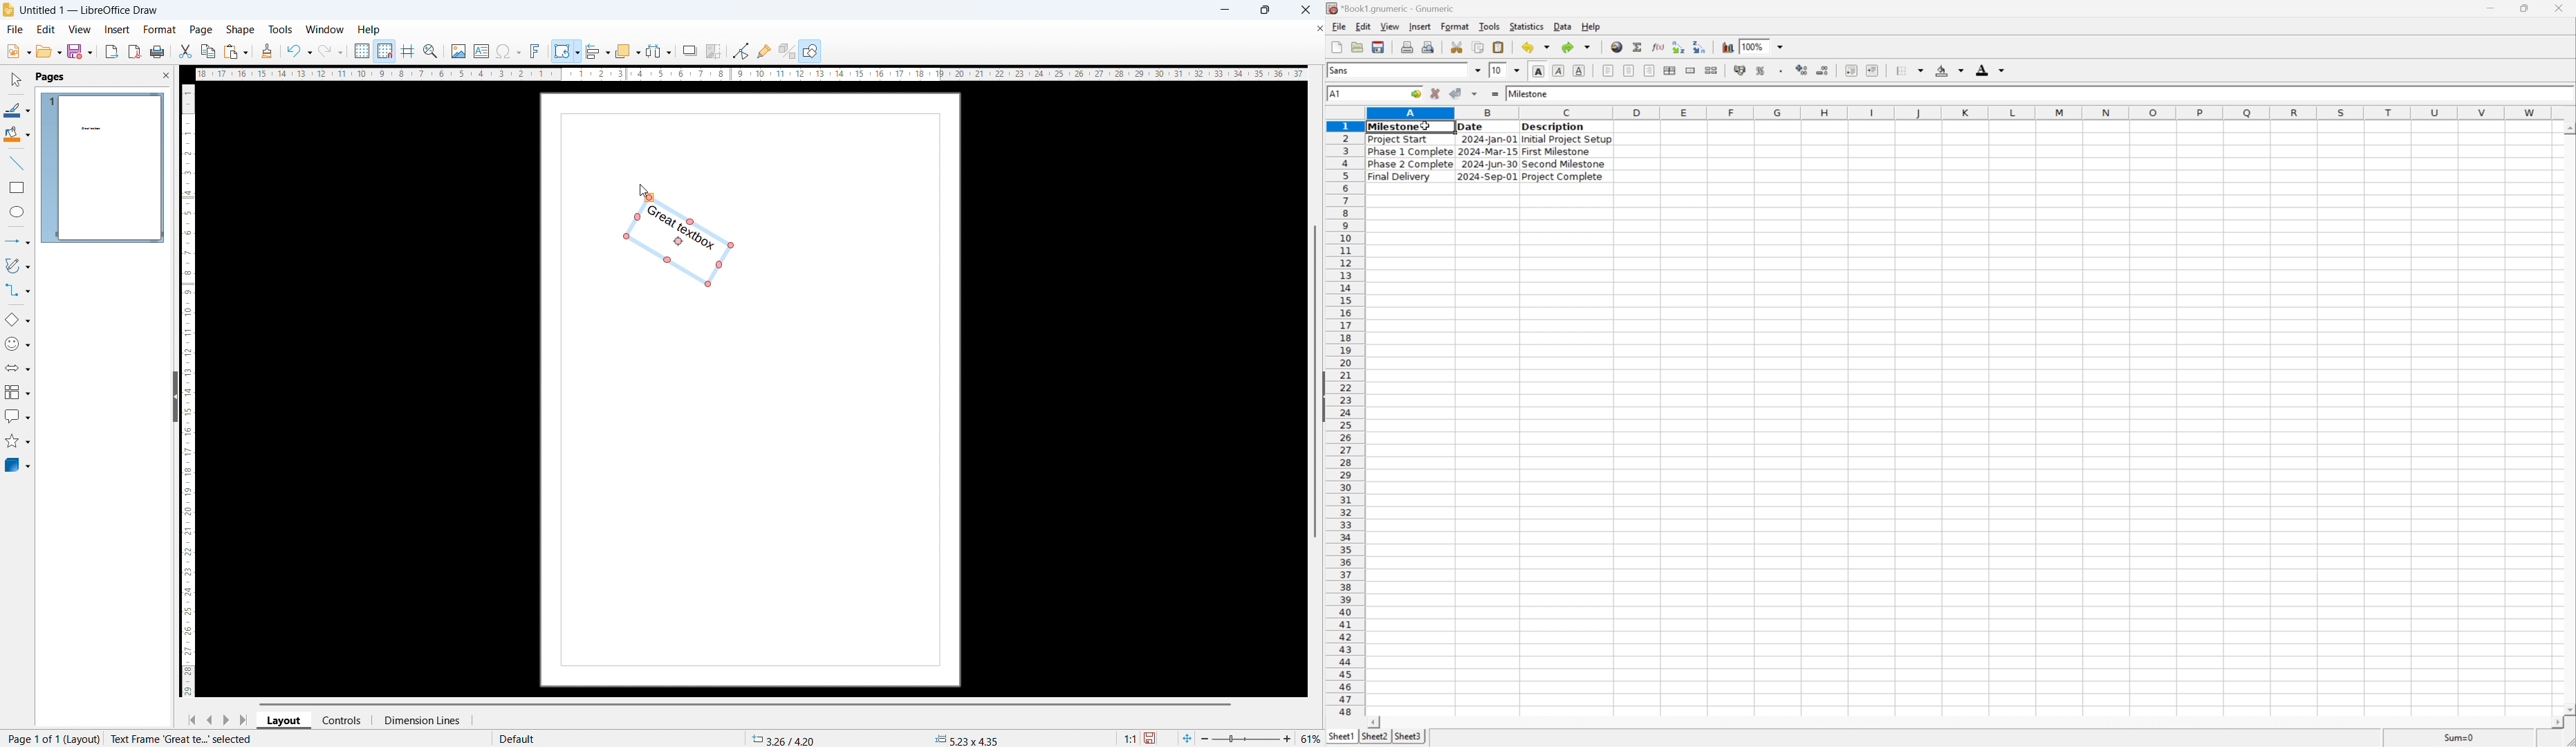 The image size is (2576, 756). I want to click on window, so click(325, 30).